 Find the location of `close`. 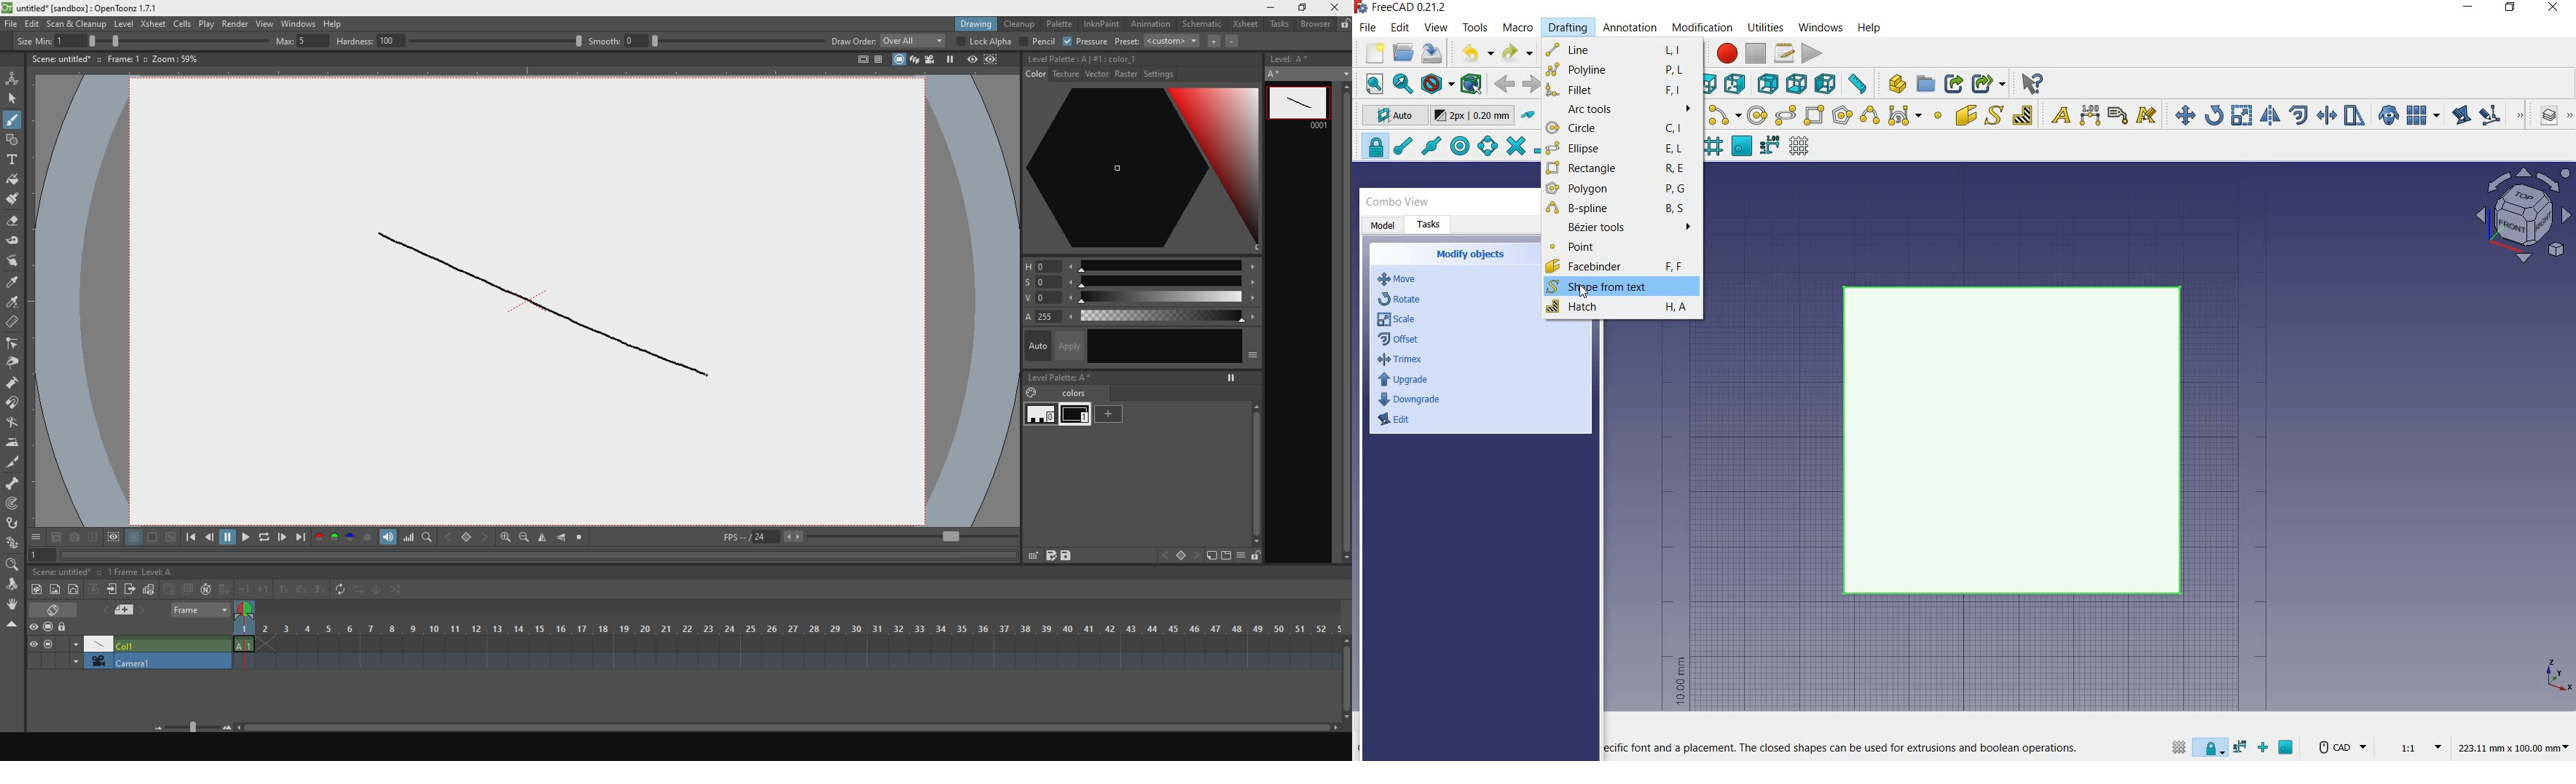

close is located at coordinates (1334, 8).